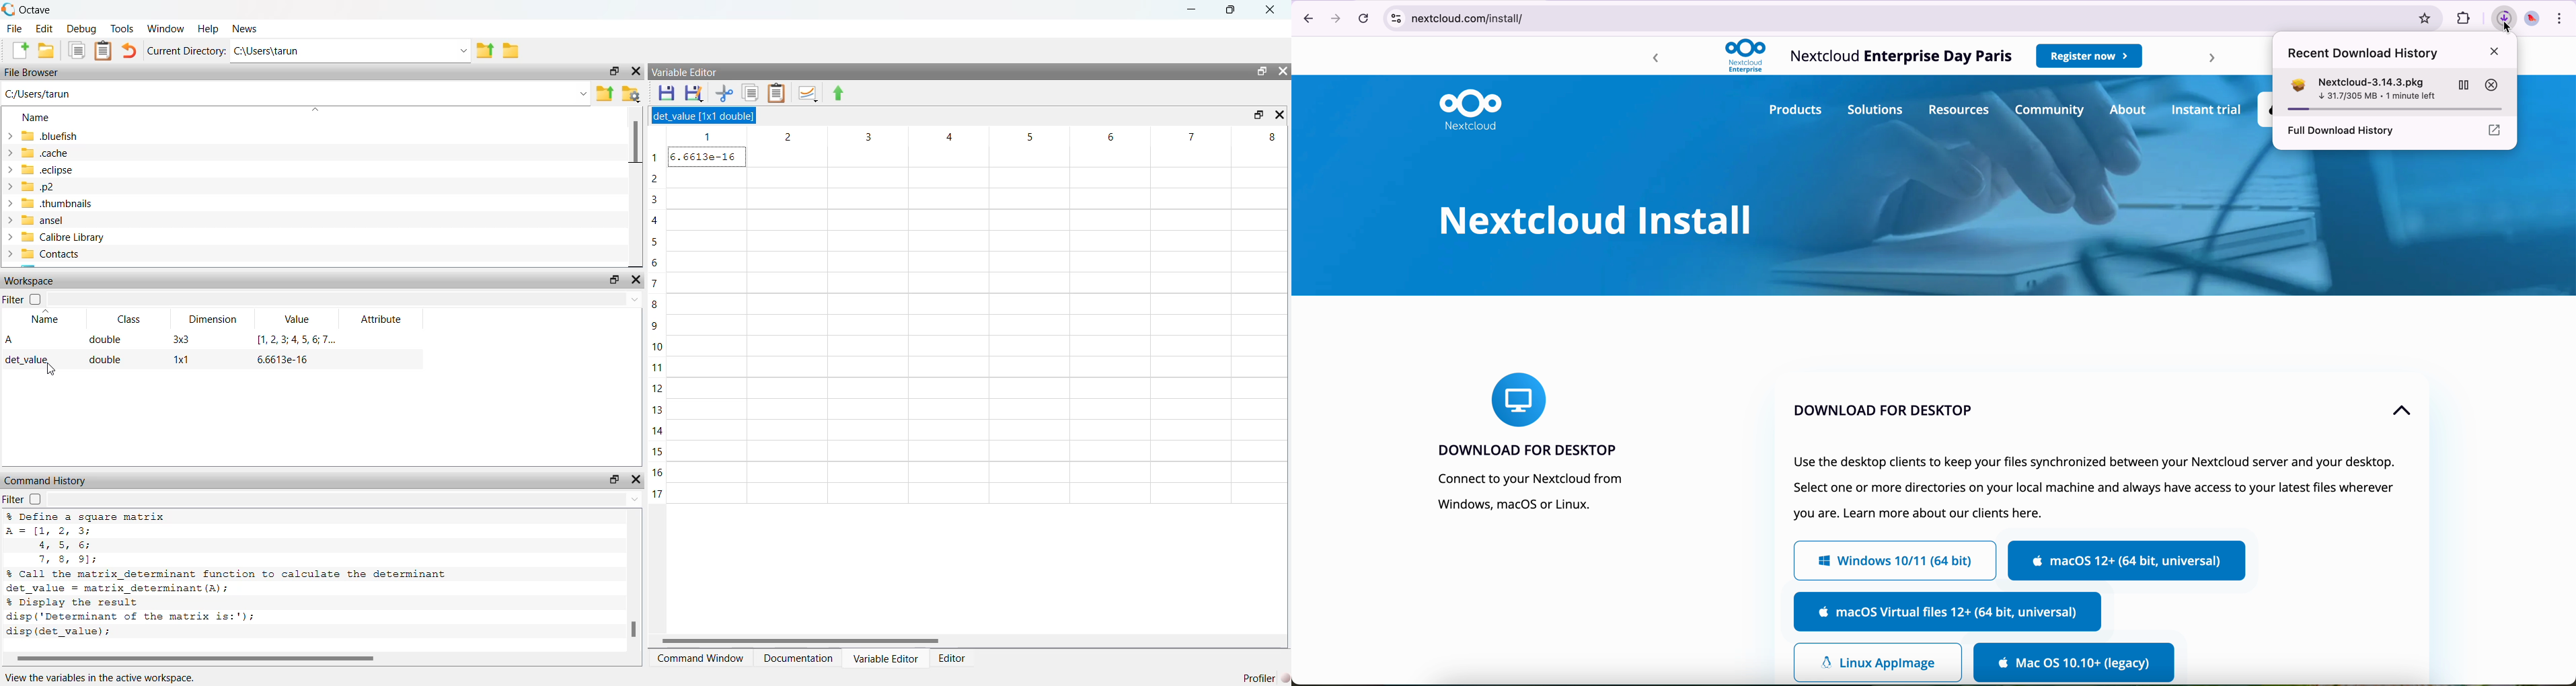 The image size is (2576, 700). Describe the element at coordinates (2399, 411) in the screenshot. I see `up arrow` at that location.